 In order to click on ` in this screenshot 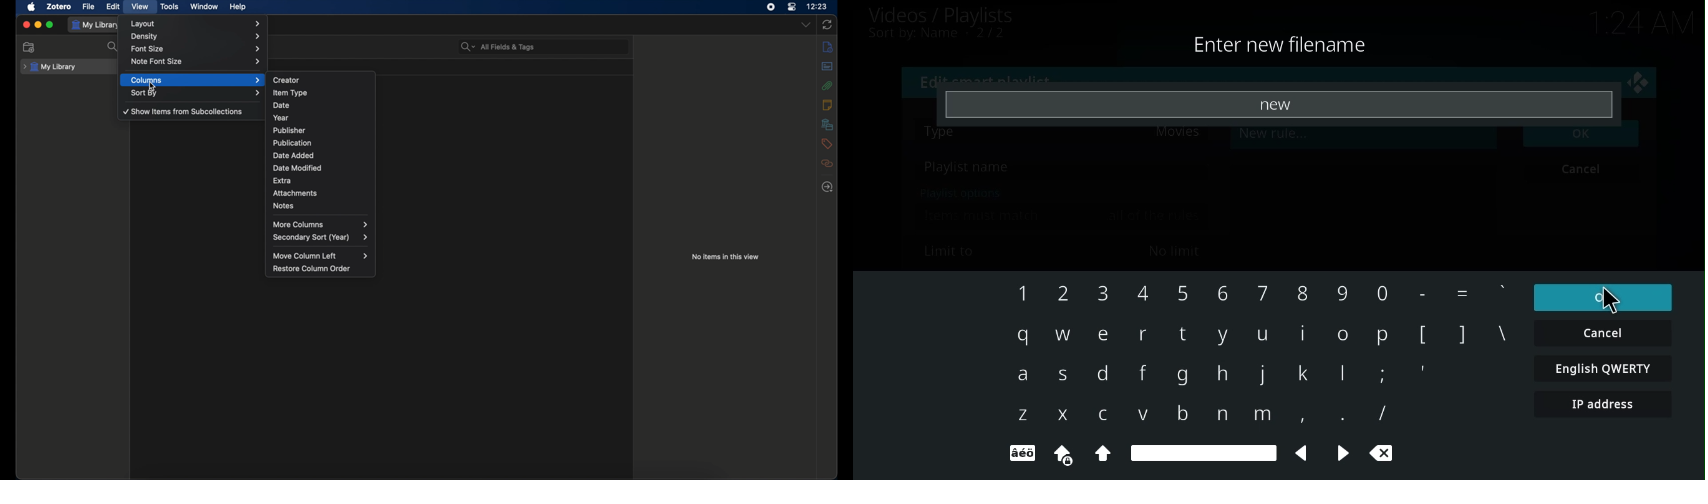, I will do `click(1501, 292)`.